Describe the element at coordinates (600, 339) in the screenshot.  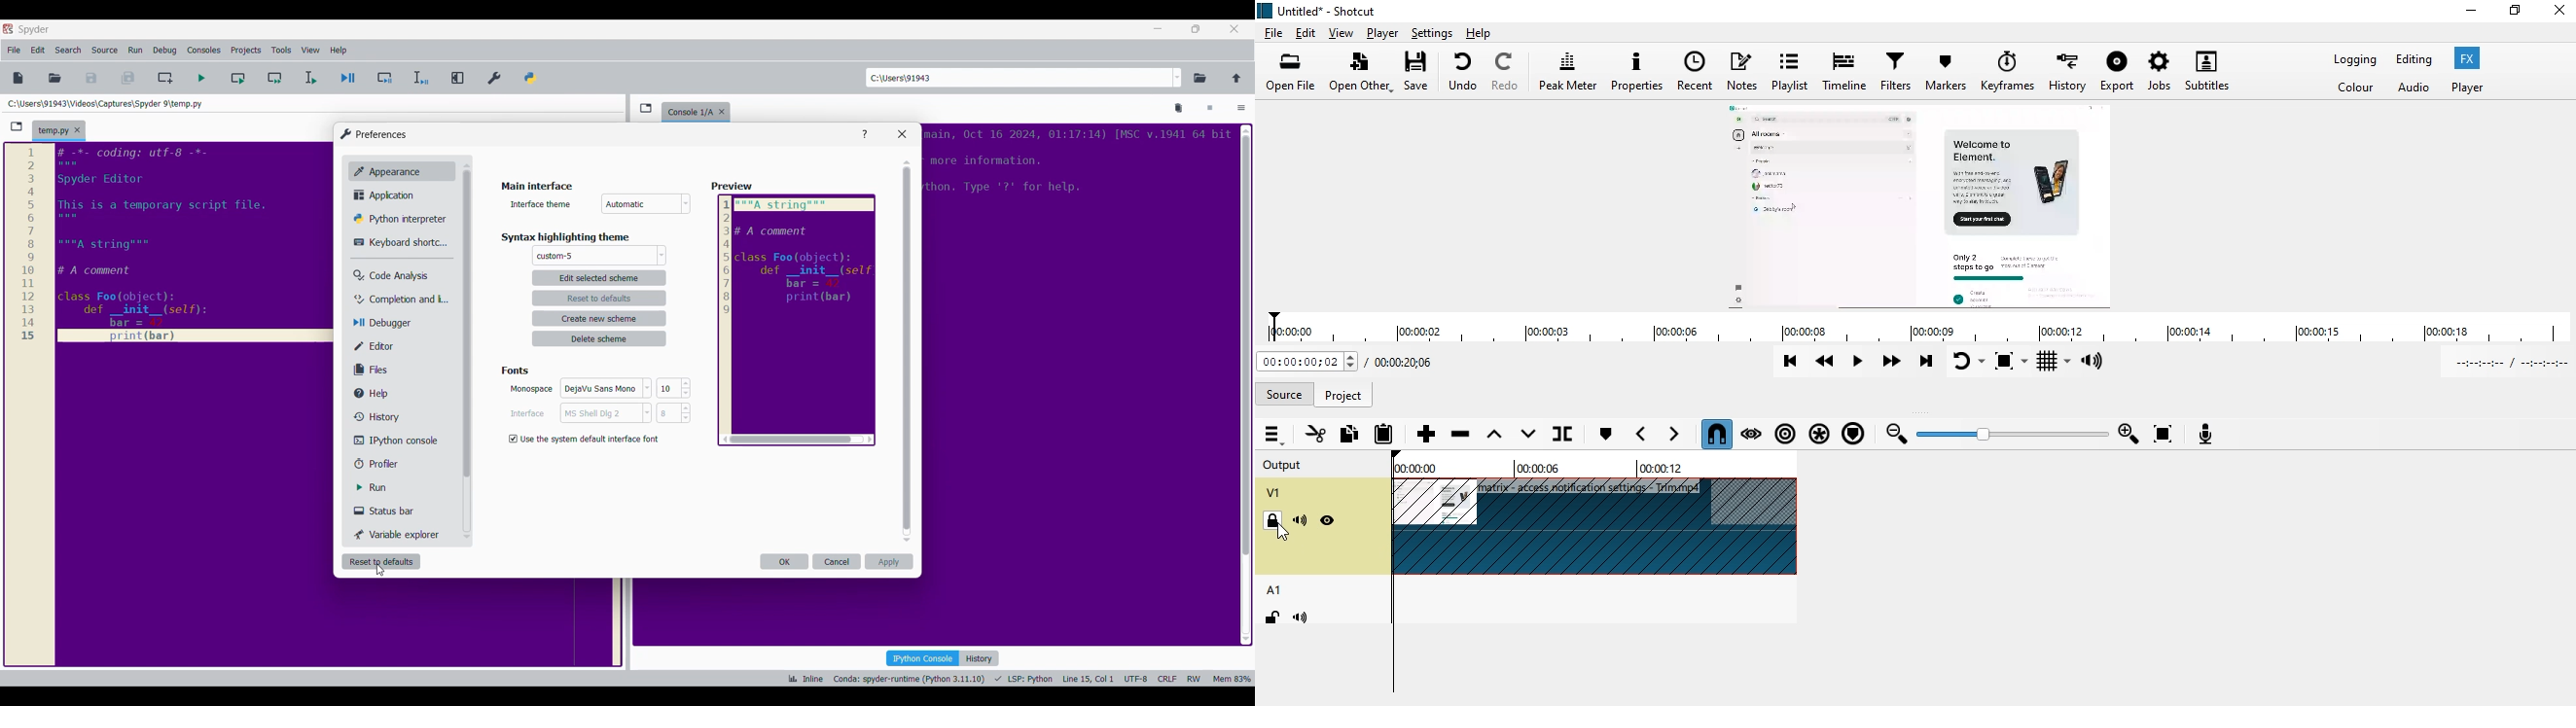
I see `Delete scheme` at that location.